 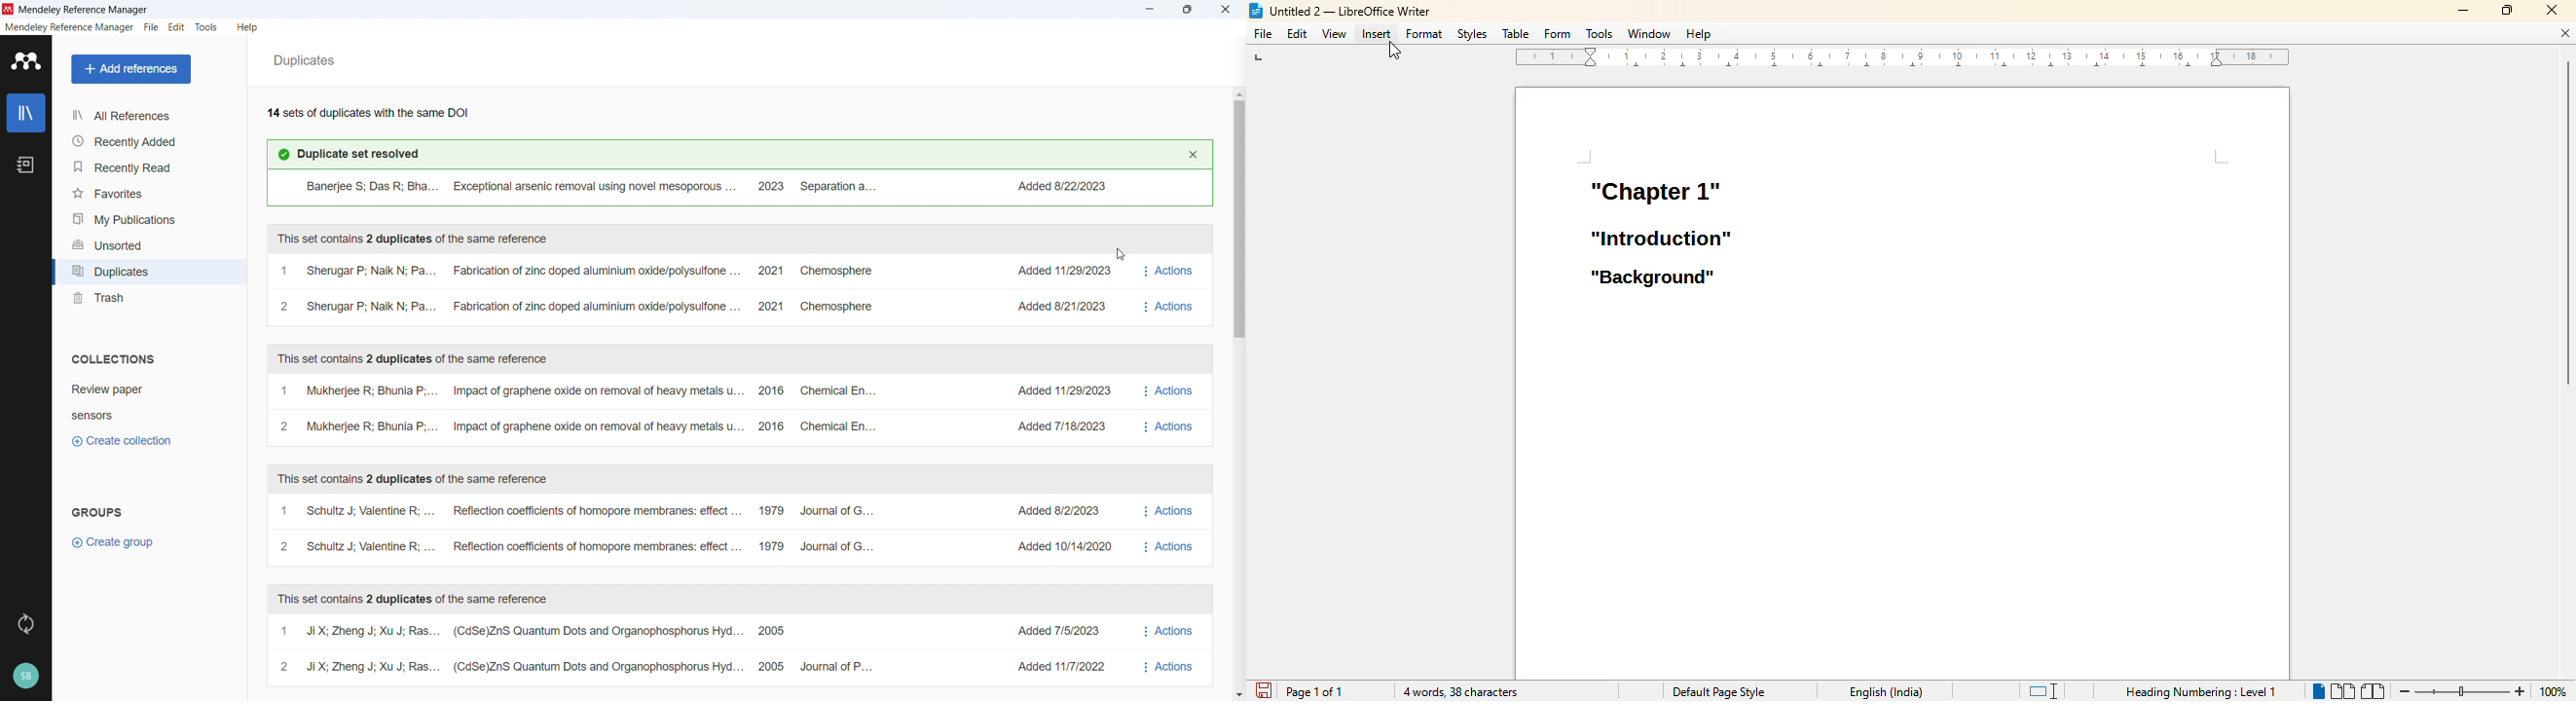 I want to click on Fifteen sets of duplicates with the same DOI , so click(x=367, y=112).